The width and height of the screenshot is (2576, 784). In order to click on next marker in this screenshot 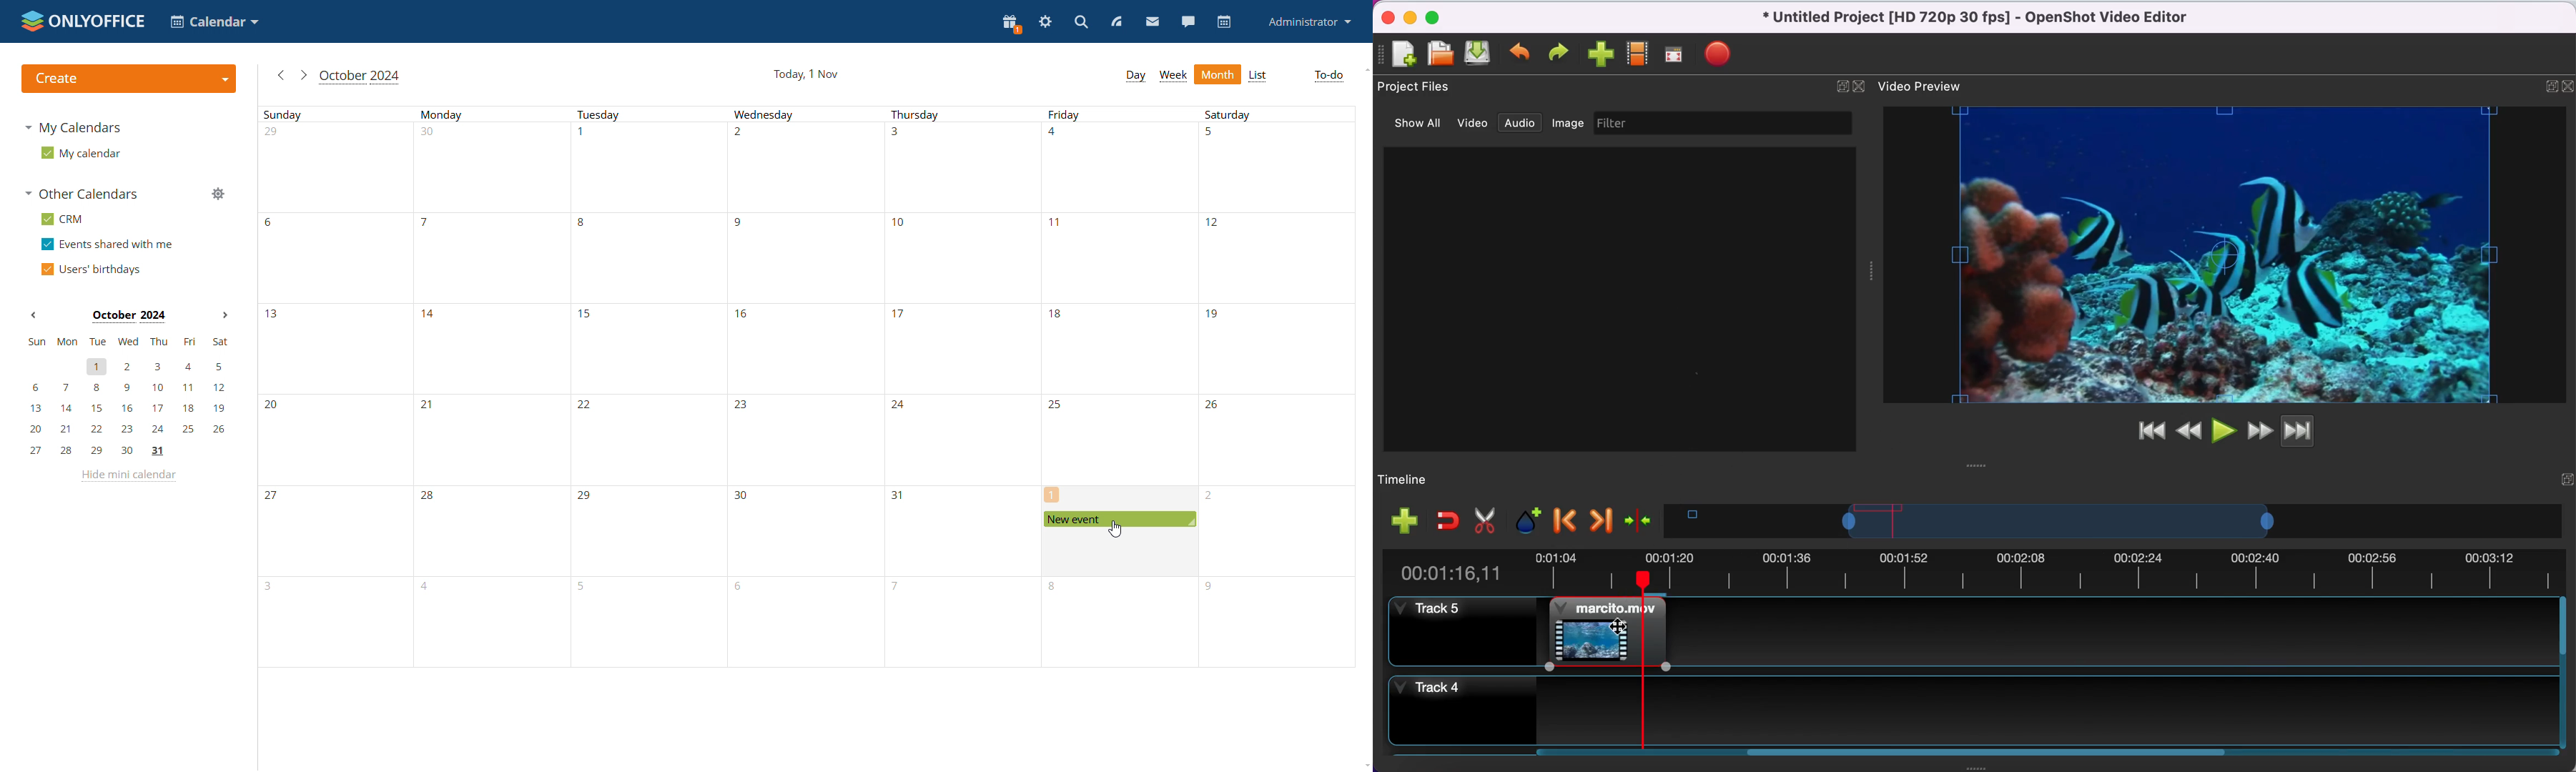, I will do `click(1600, 519)`.